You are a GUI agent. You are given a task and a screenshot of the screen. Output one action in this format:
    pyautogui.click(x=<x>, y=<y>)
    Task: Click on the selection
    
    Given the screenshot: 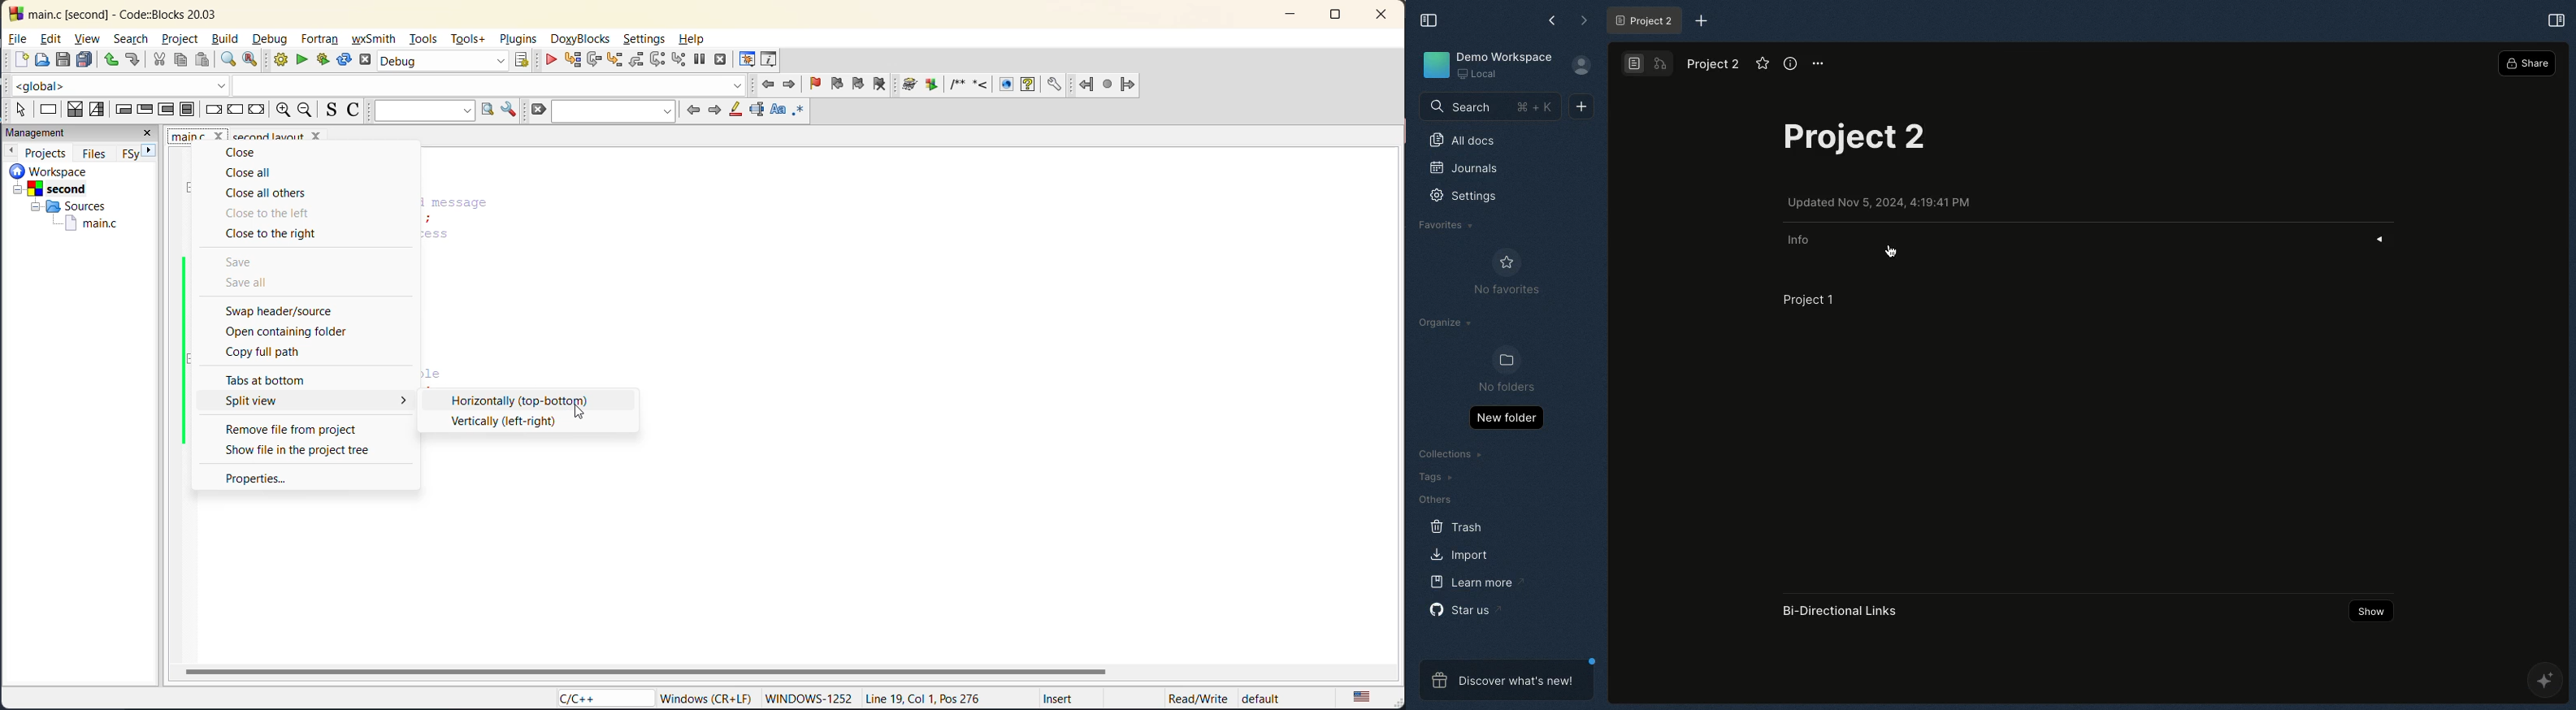 What is the action you would take?
    pyautogui.click(x=97, y=110)
    